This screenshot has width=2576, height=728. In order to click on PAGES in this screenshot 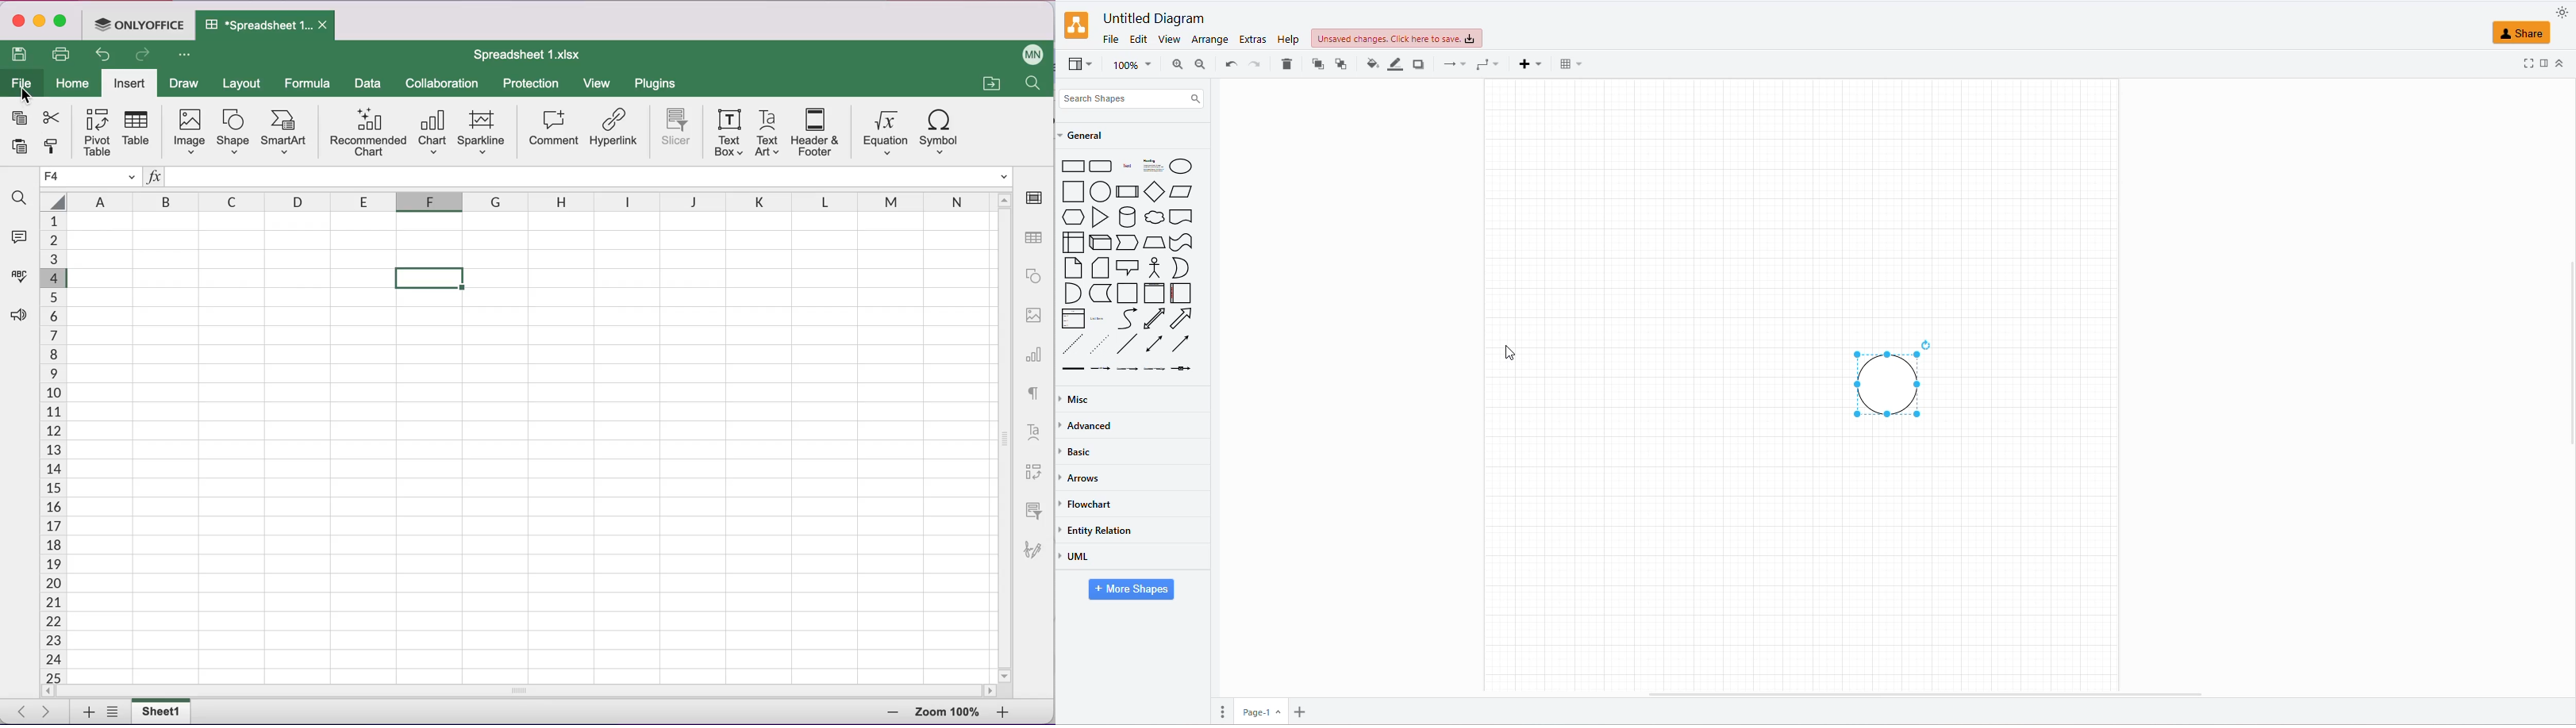, I will do `click(1217, 709)`.